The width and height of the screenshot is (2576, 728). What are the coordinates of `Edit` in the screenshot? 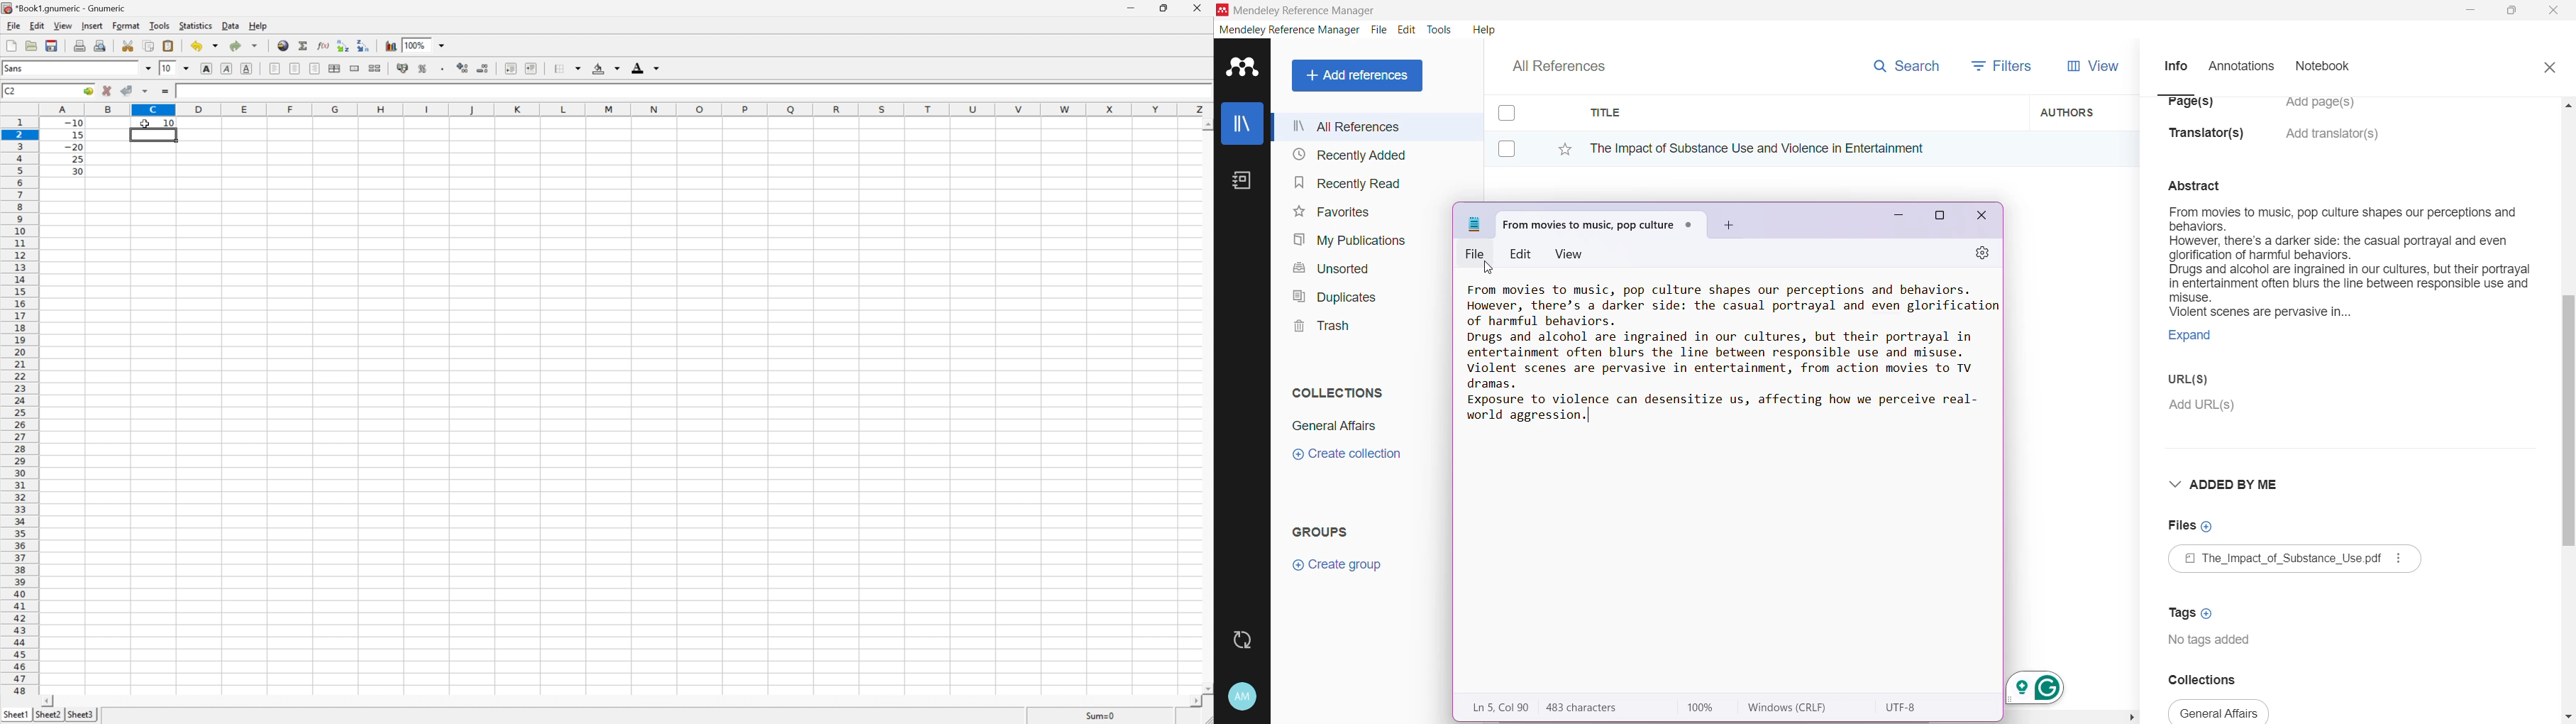 It's located at (38, 24).